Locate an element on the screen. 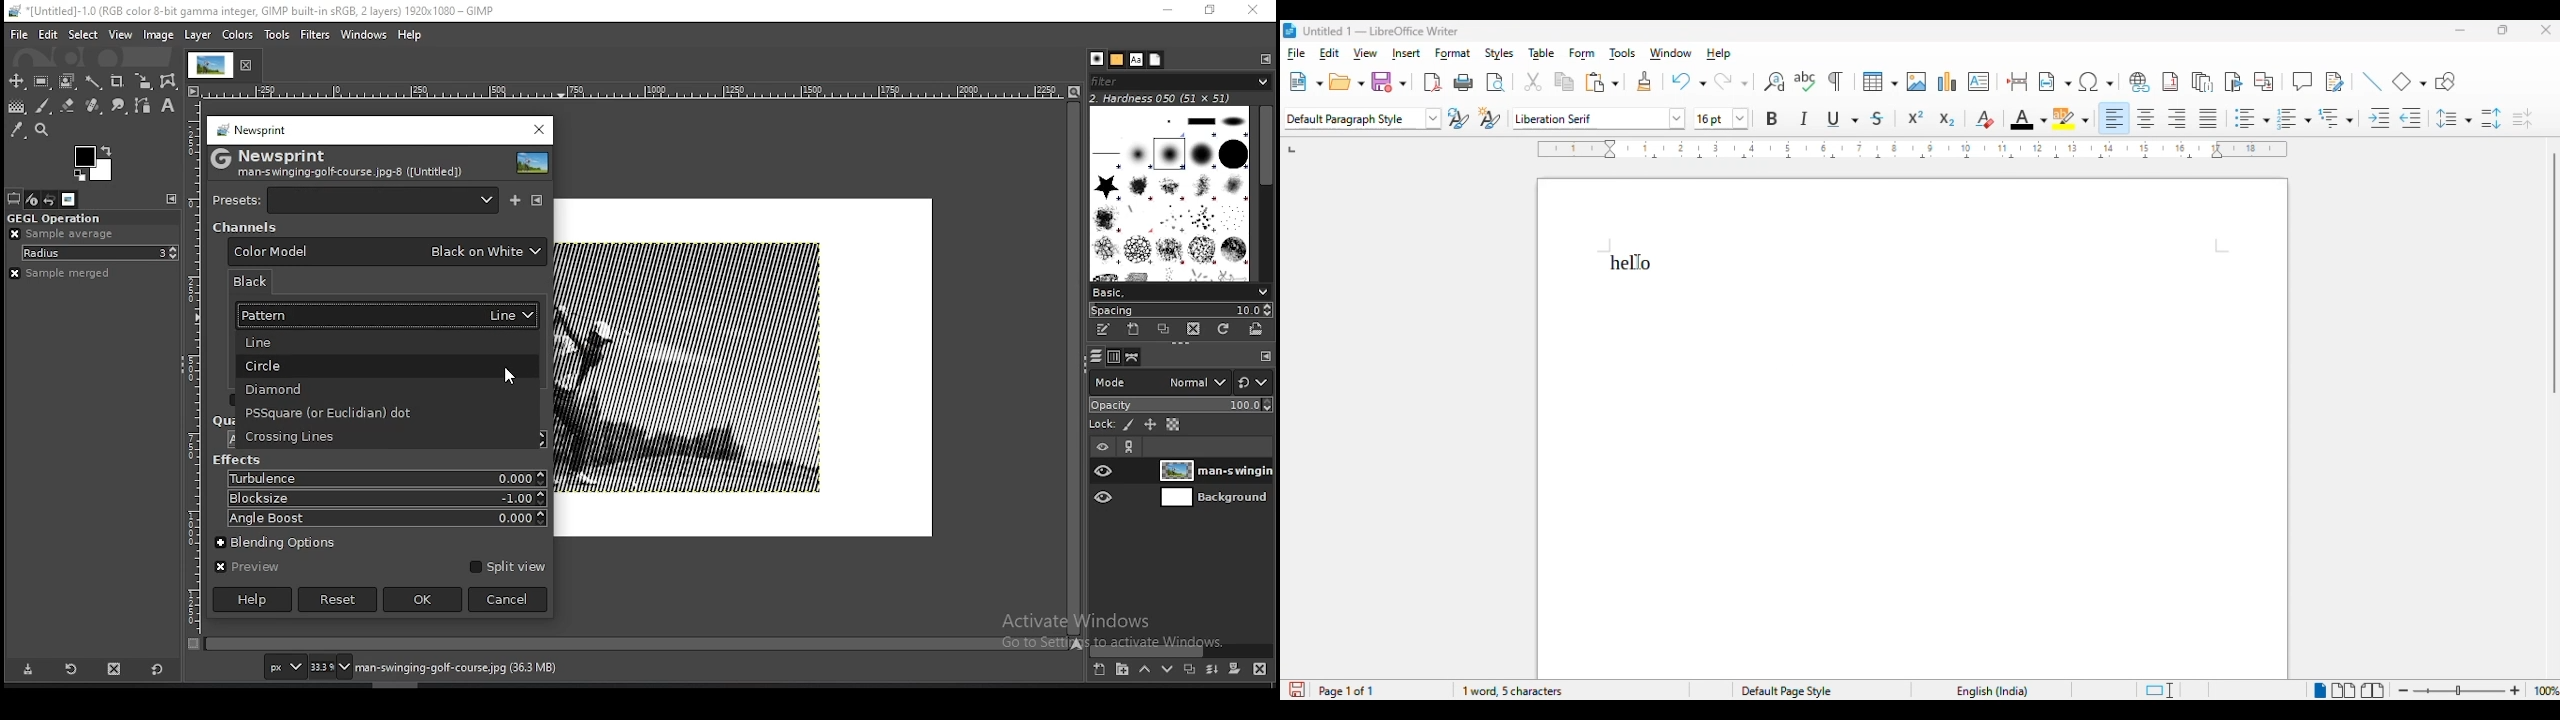  insert is located at coordinates (1406, 53).